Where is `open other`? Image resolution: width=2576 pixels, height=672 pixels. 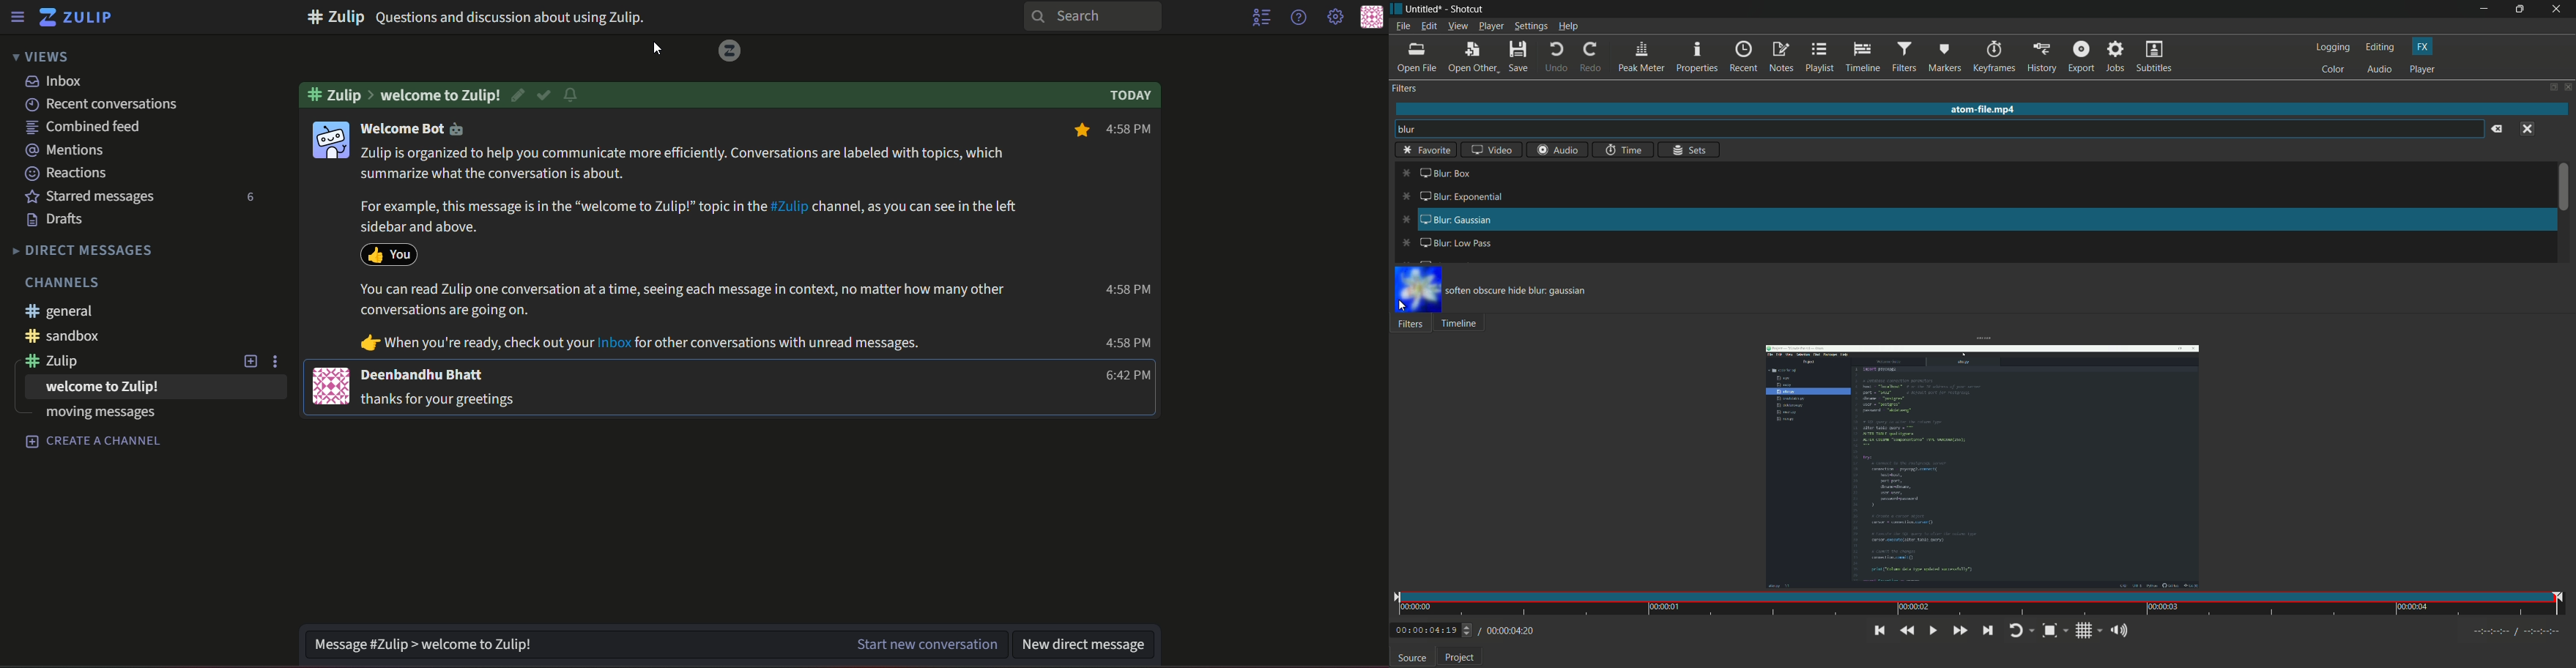 open other is located at coordinates (1472, 59).